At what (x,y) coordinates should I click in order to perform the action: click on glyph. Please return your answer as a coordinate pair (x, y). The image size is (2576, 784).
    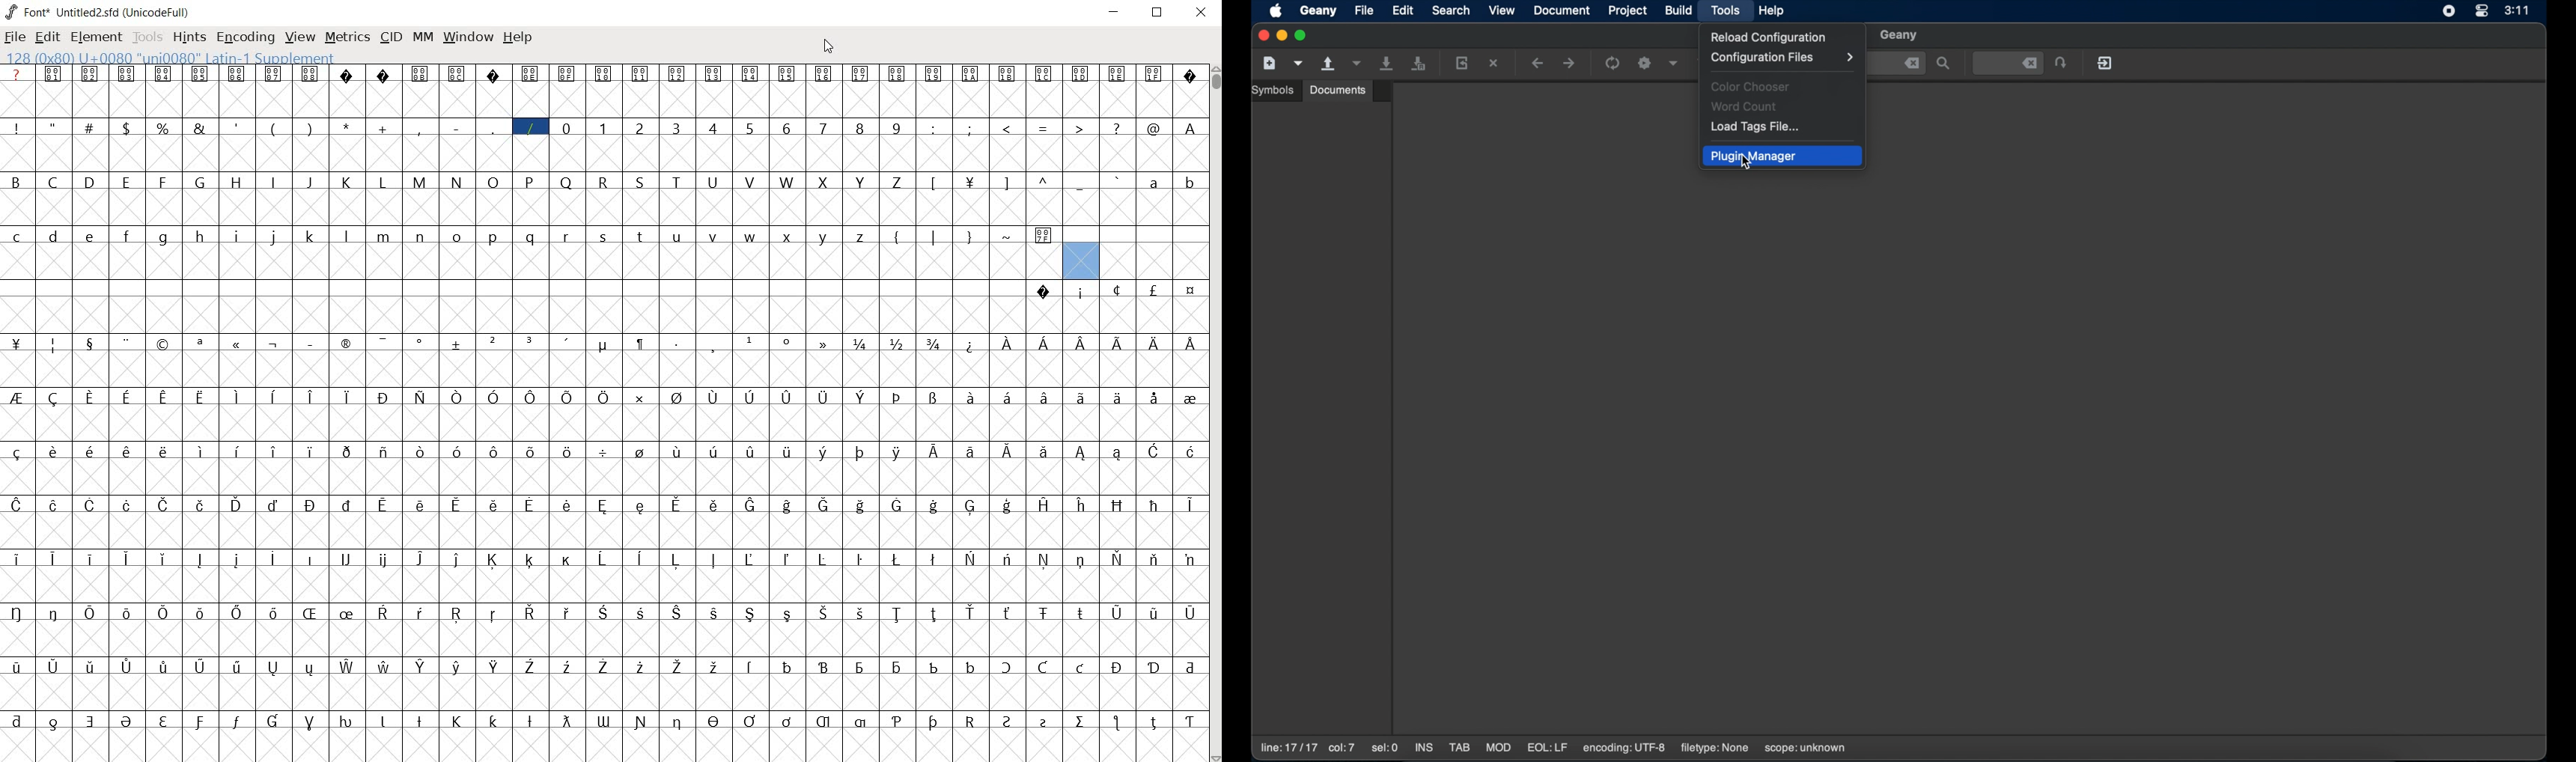
    Looking at the image, I should click on (163, 722).